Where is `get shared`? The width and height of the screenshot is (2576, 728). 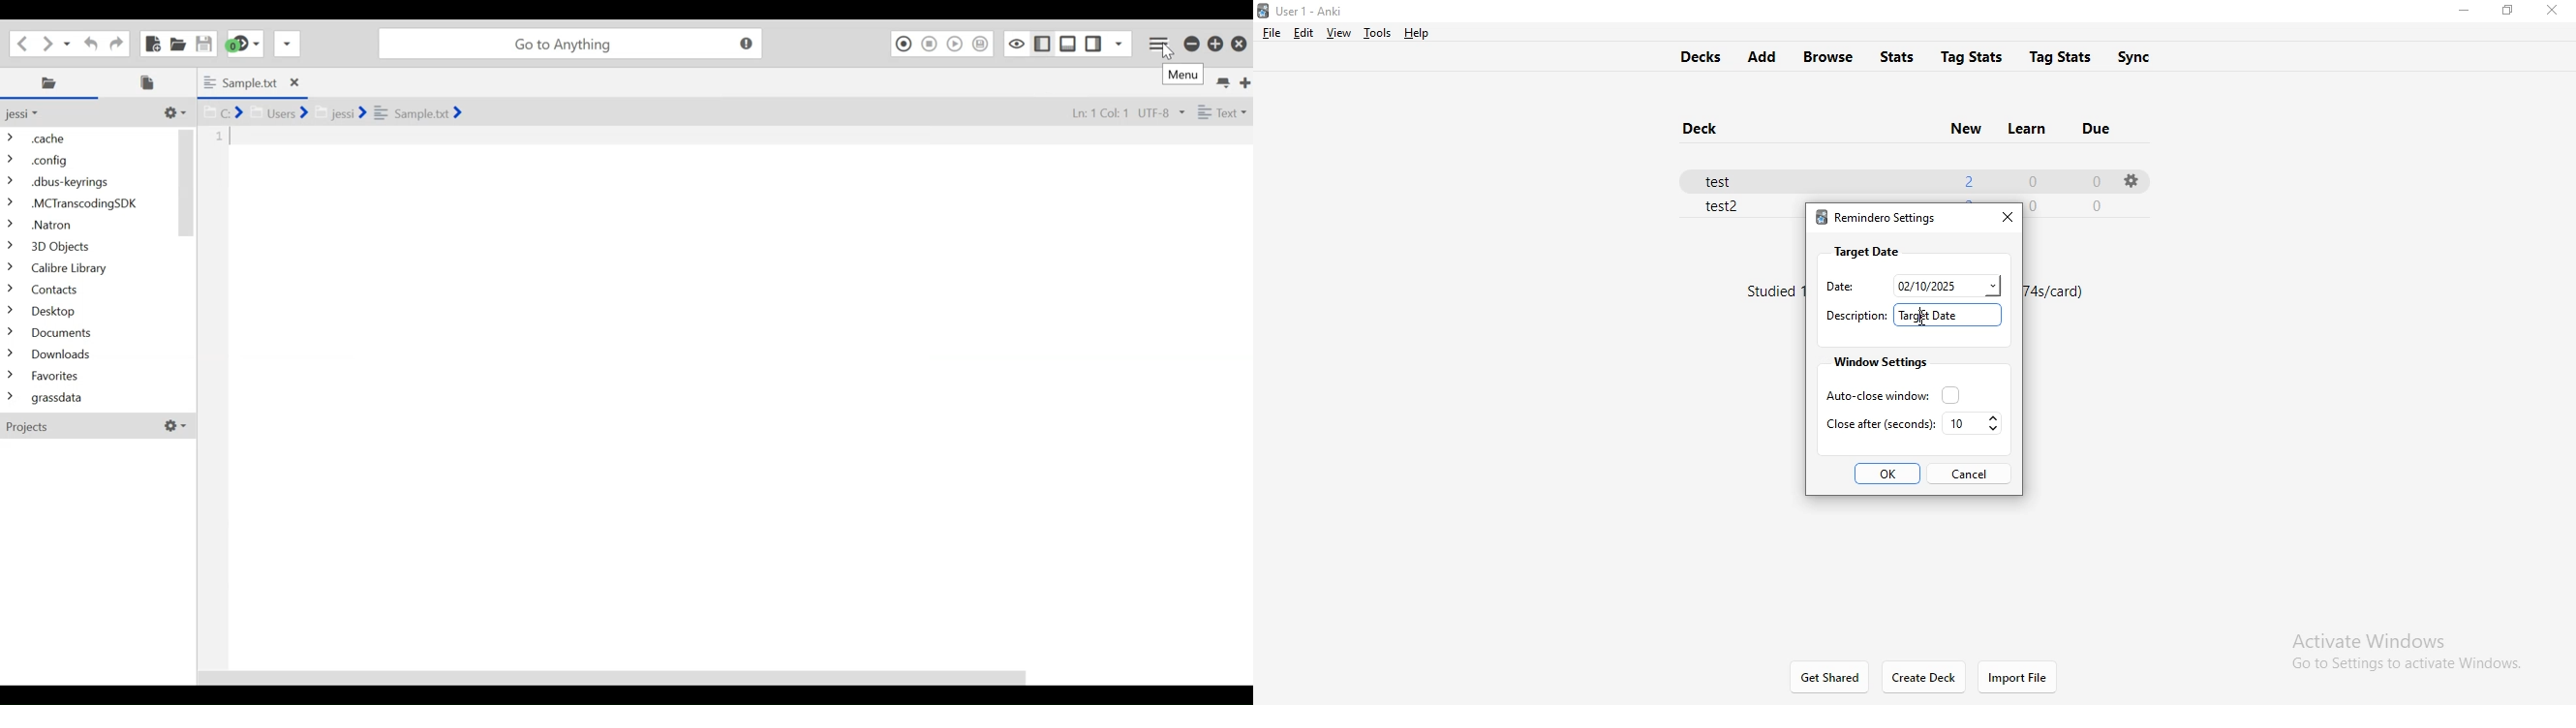 get shared is located at coordinates (1831, 678).